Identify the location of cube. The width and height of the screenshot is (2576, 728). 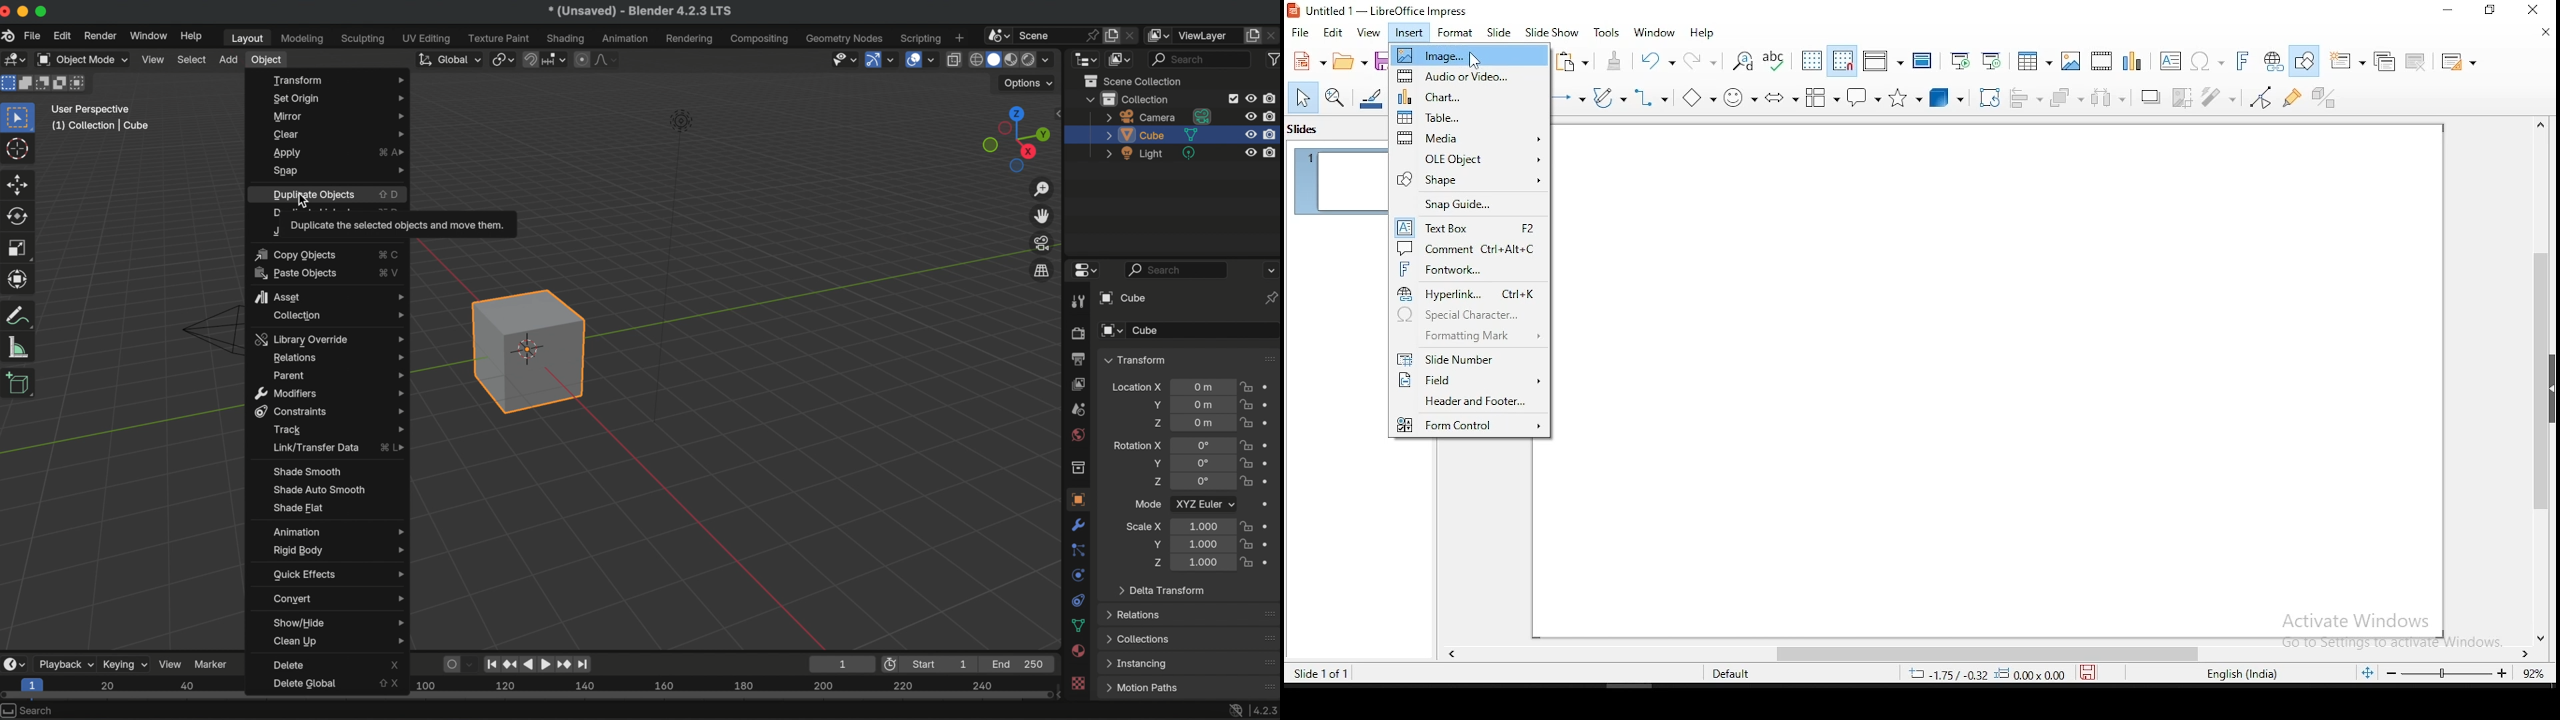
(1121, 298).